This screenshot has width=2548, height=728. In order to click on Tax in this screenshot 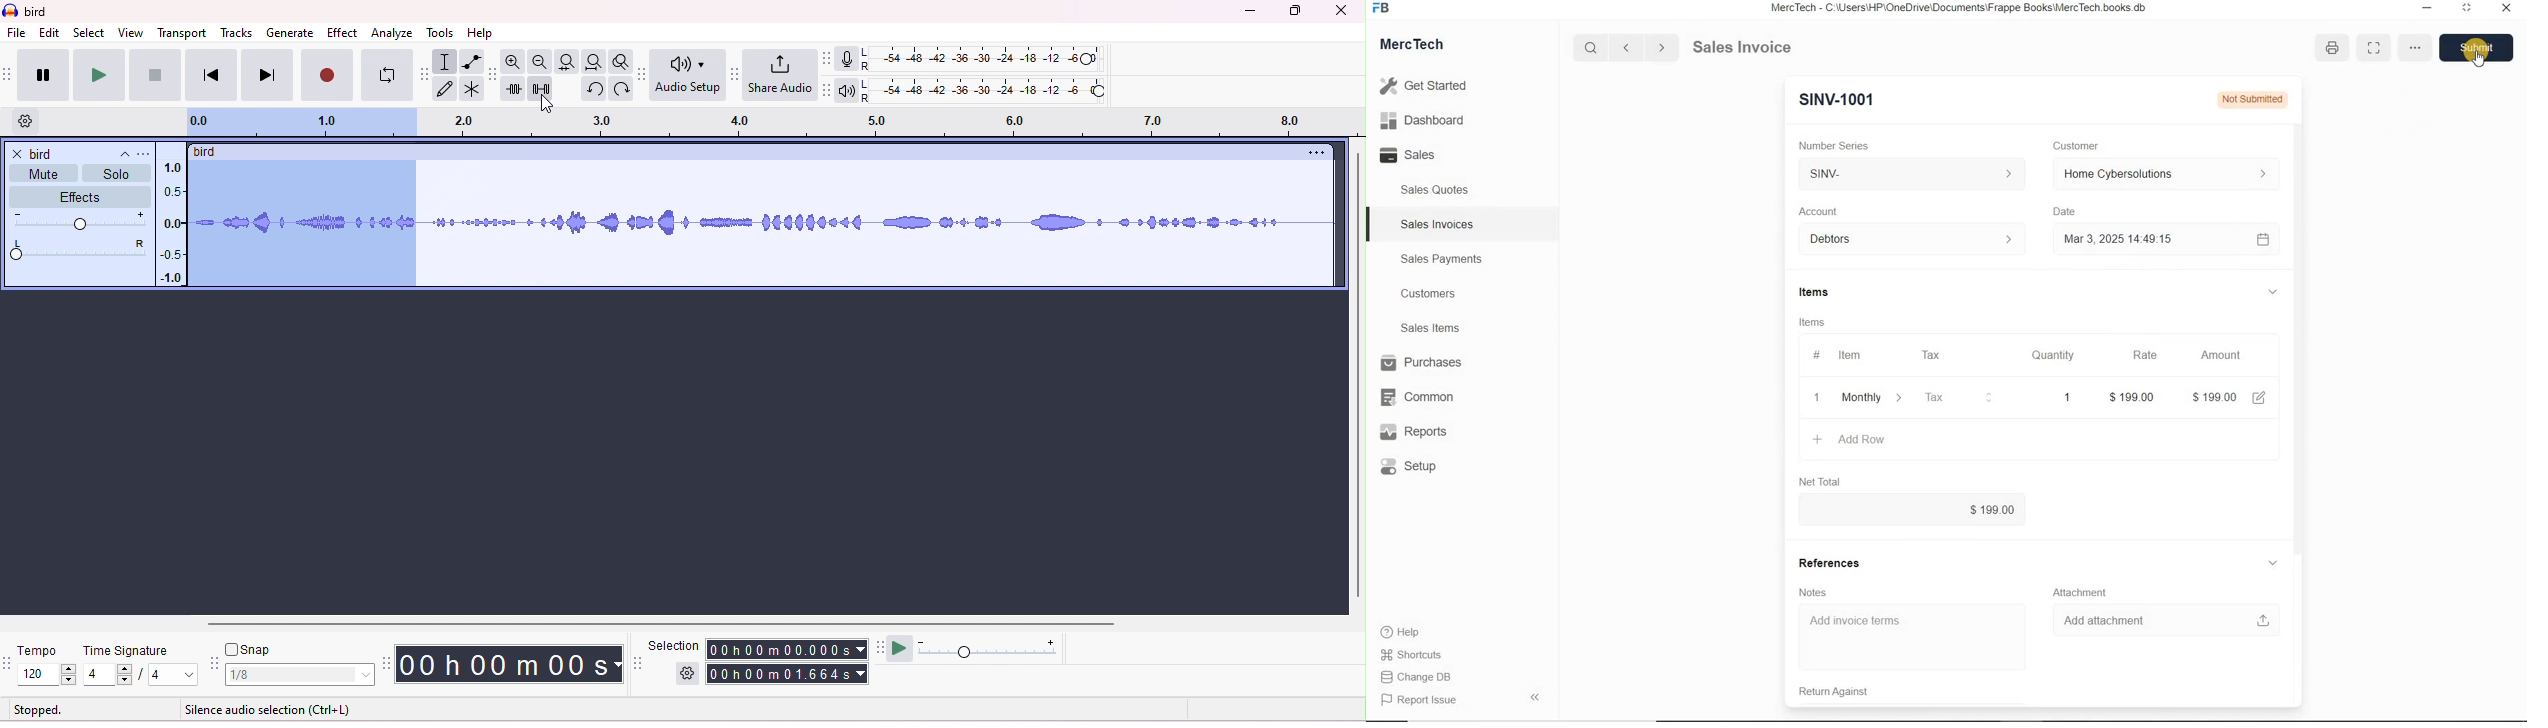, I will do `click(1932, 354)`.